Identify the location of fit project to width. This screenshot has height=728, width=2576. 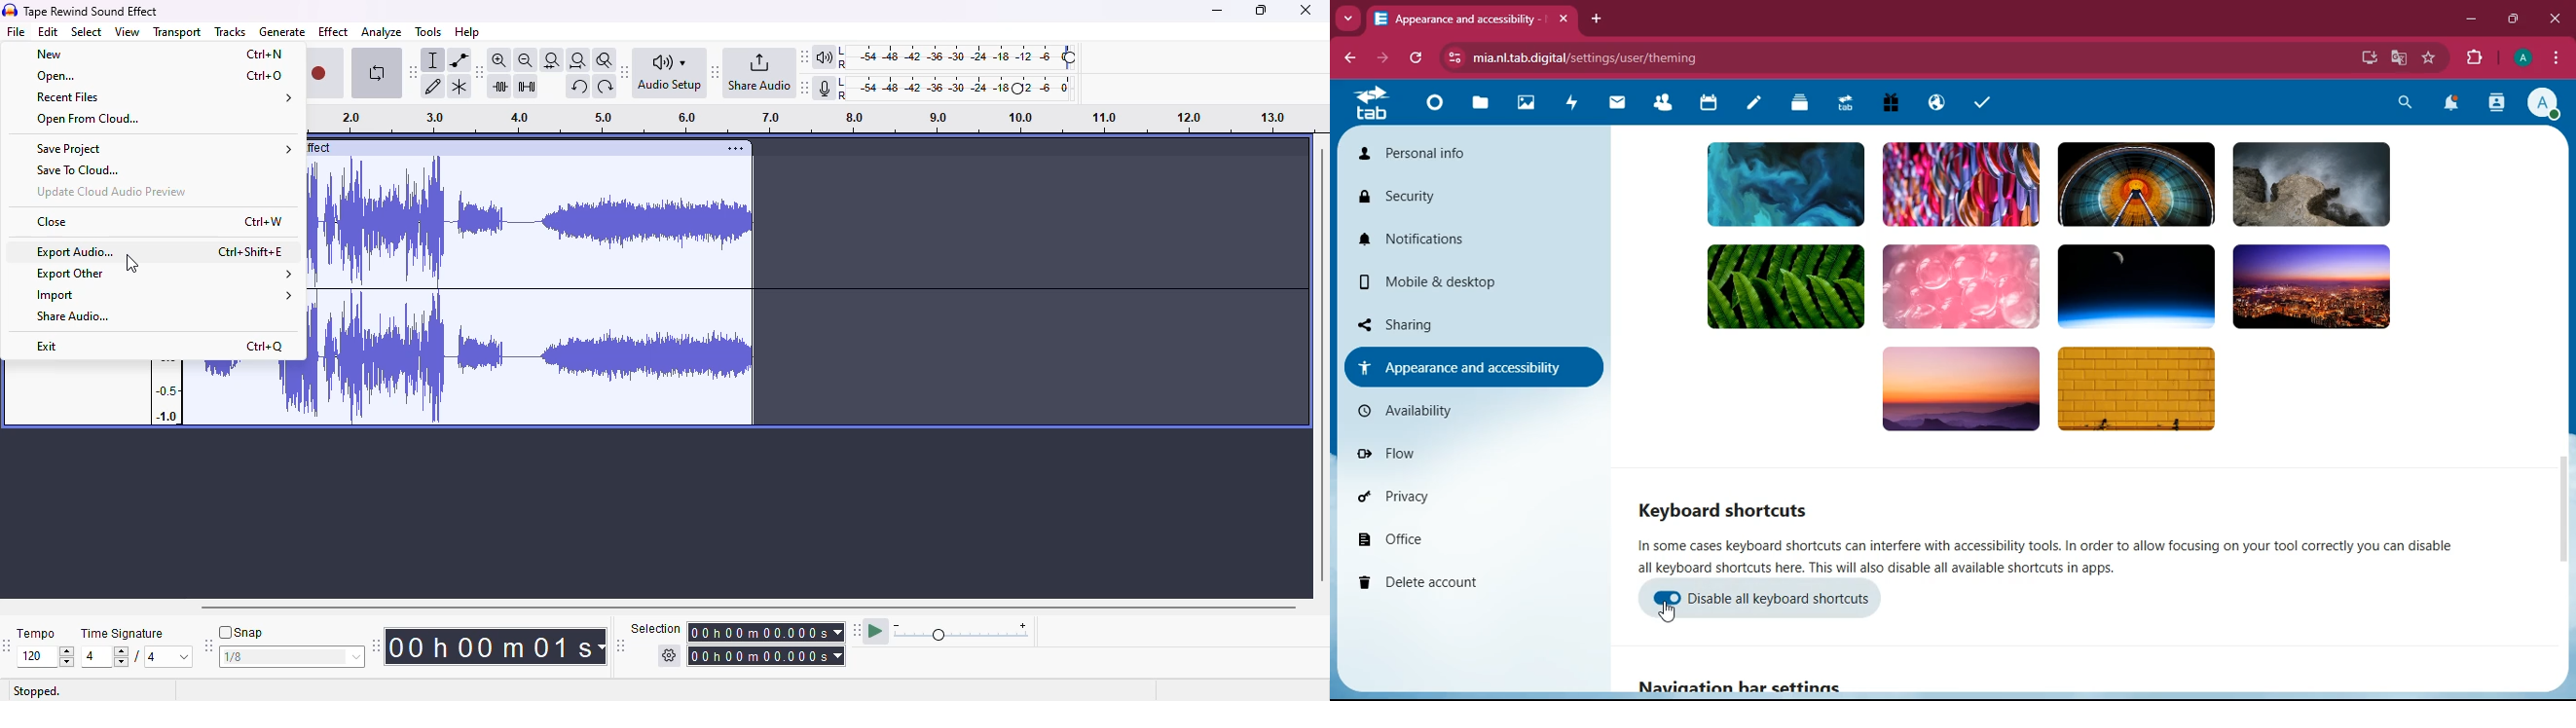
(578, 59).